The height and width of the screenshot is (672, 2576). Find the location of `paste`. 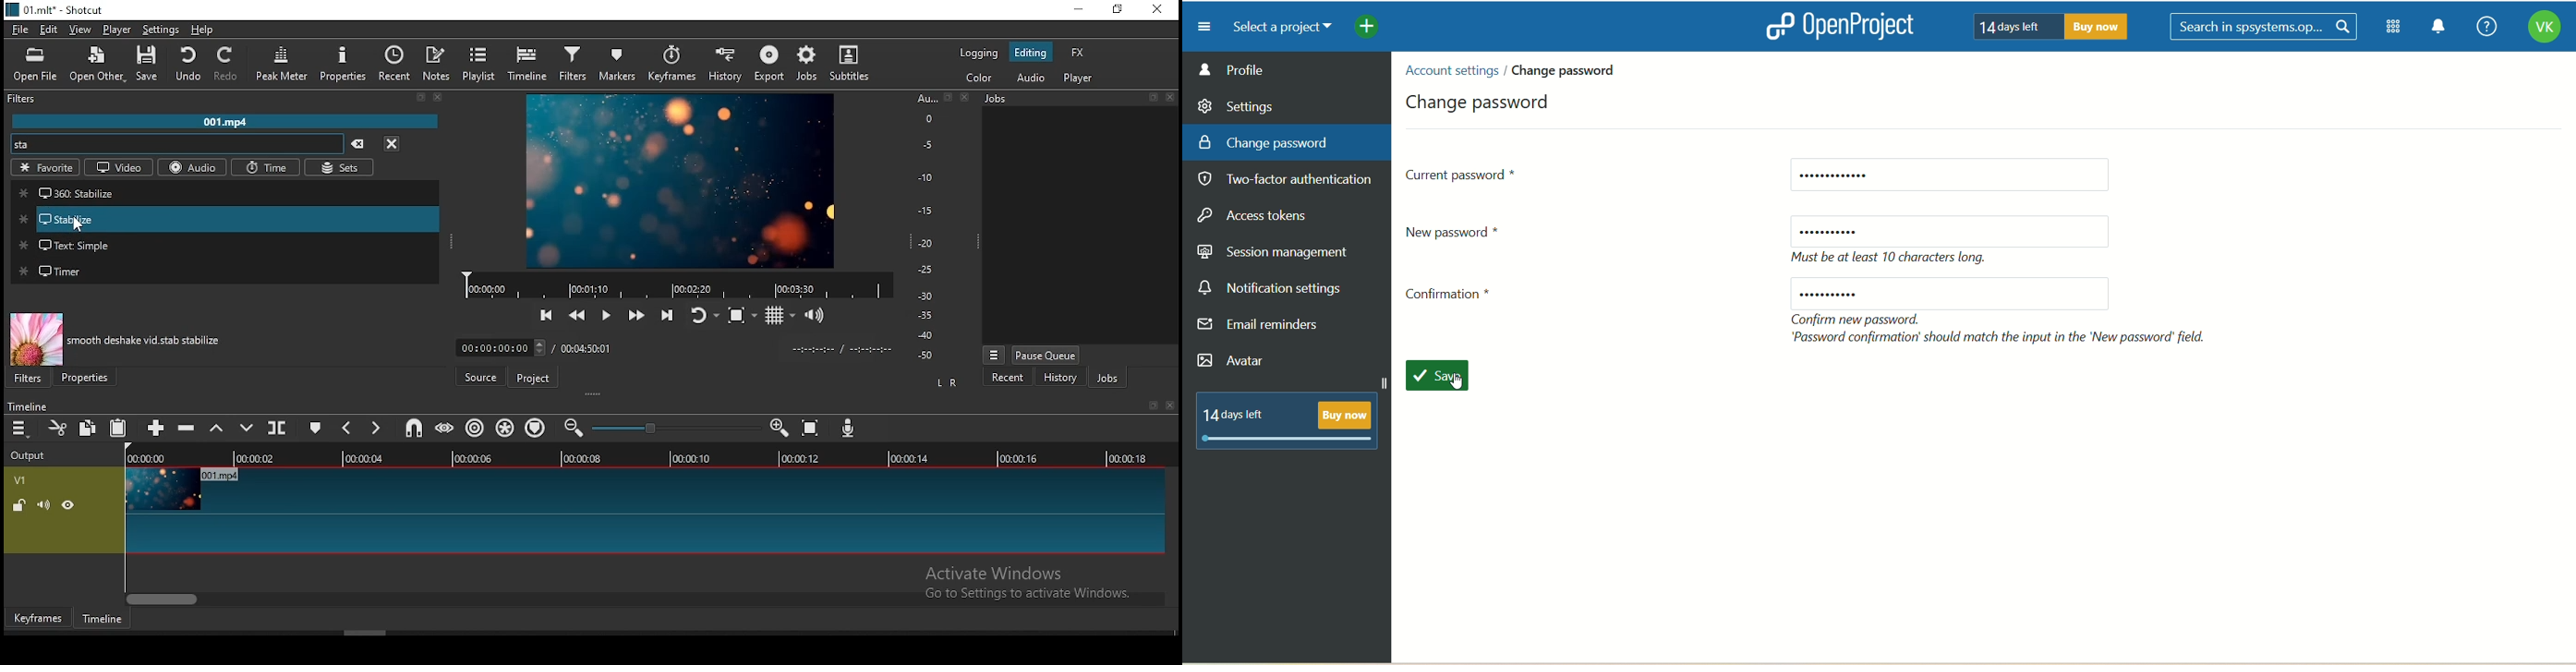

paste is located at coordinates (118, 429).